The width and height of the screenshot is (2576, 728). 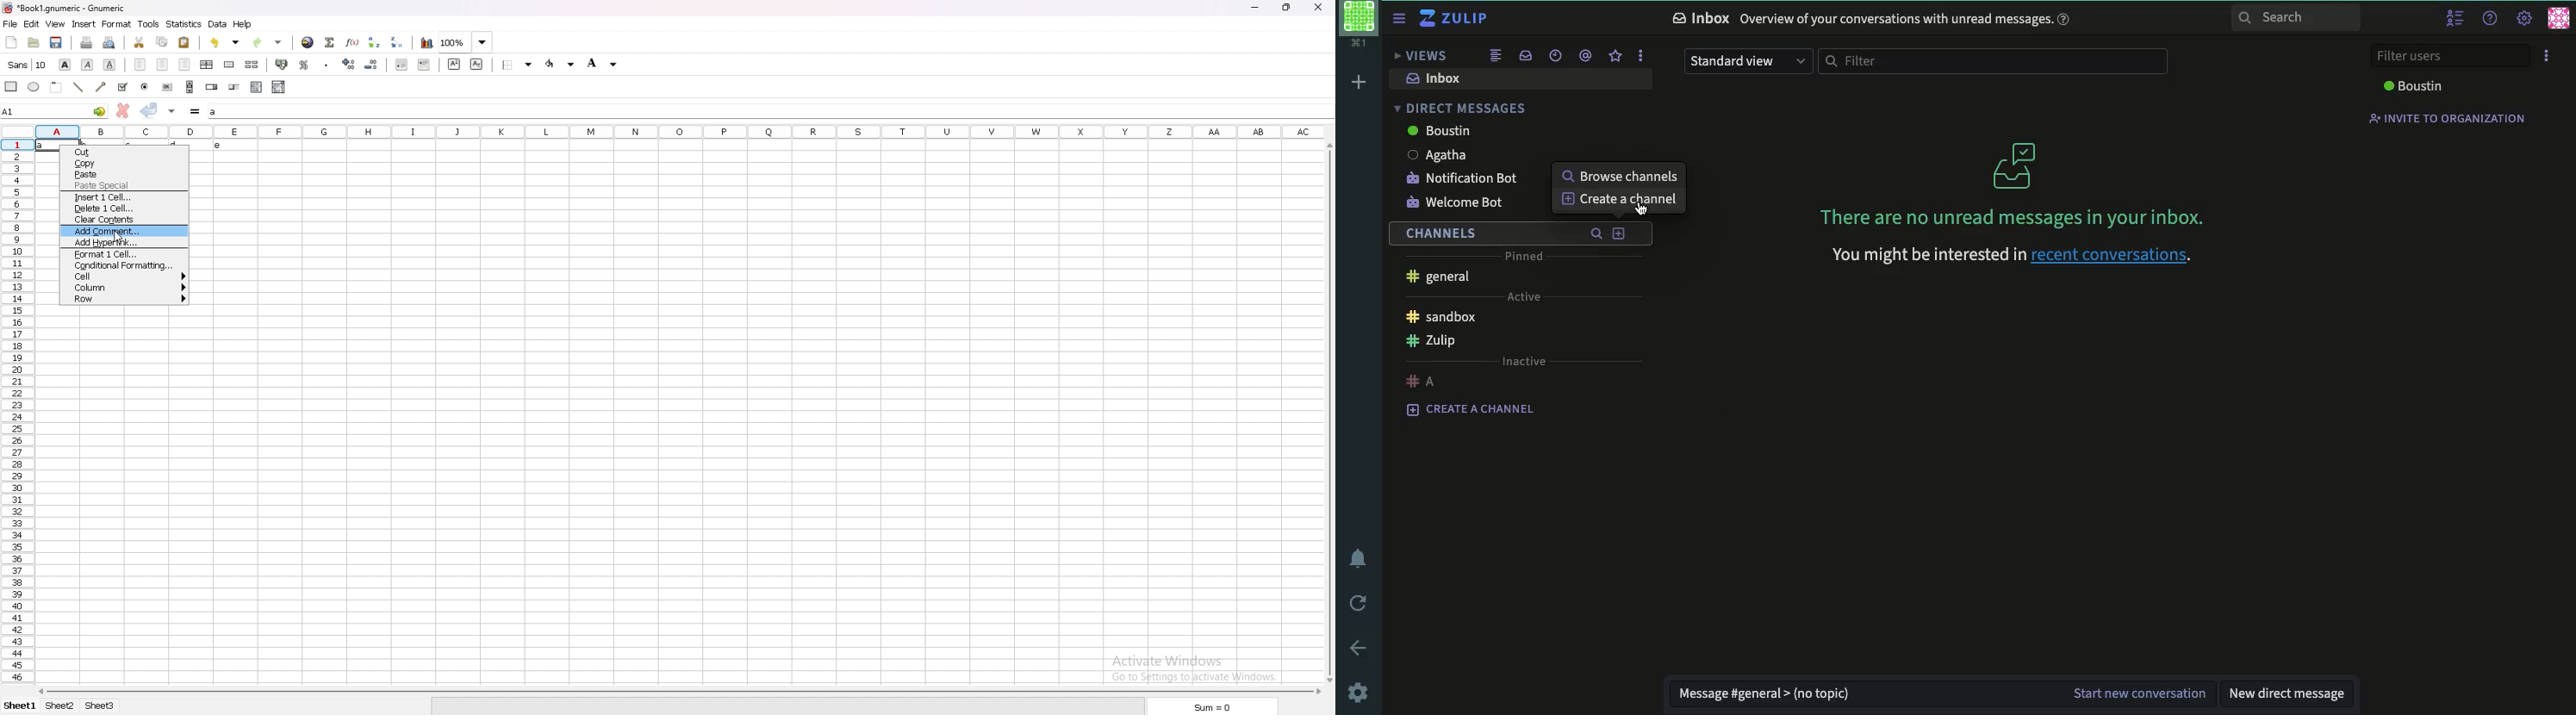 I want to click on accounting, so click(x=282, y=64).